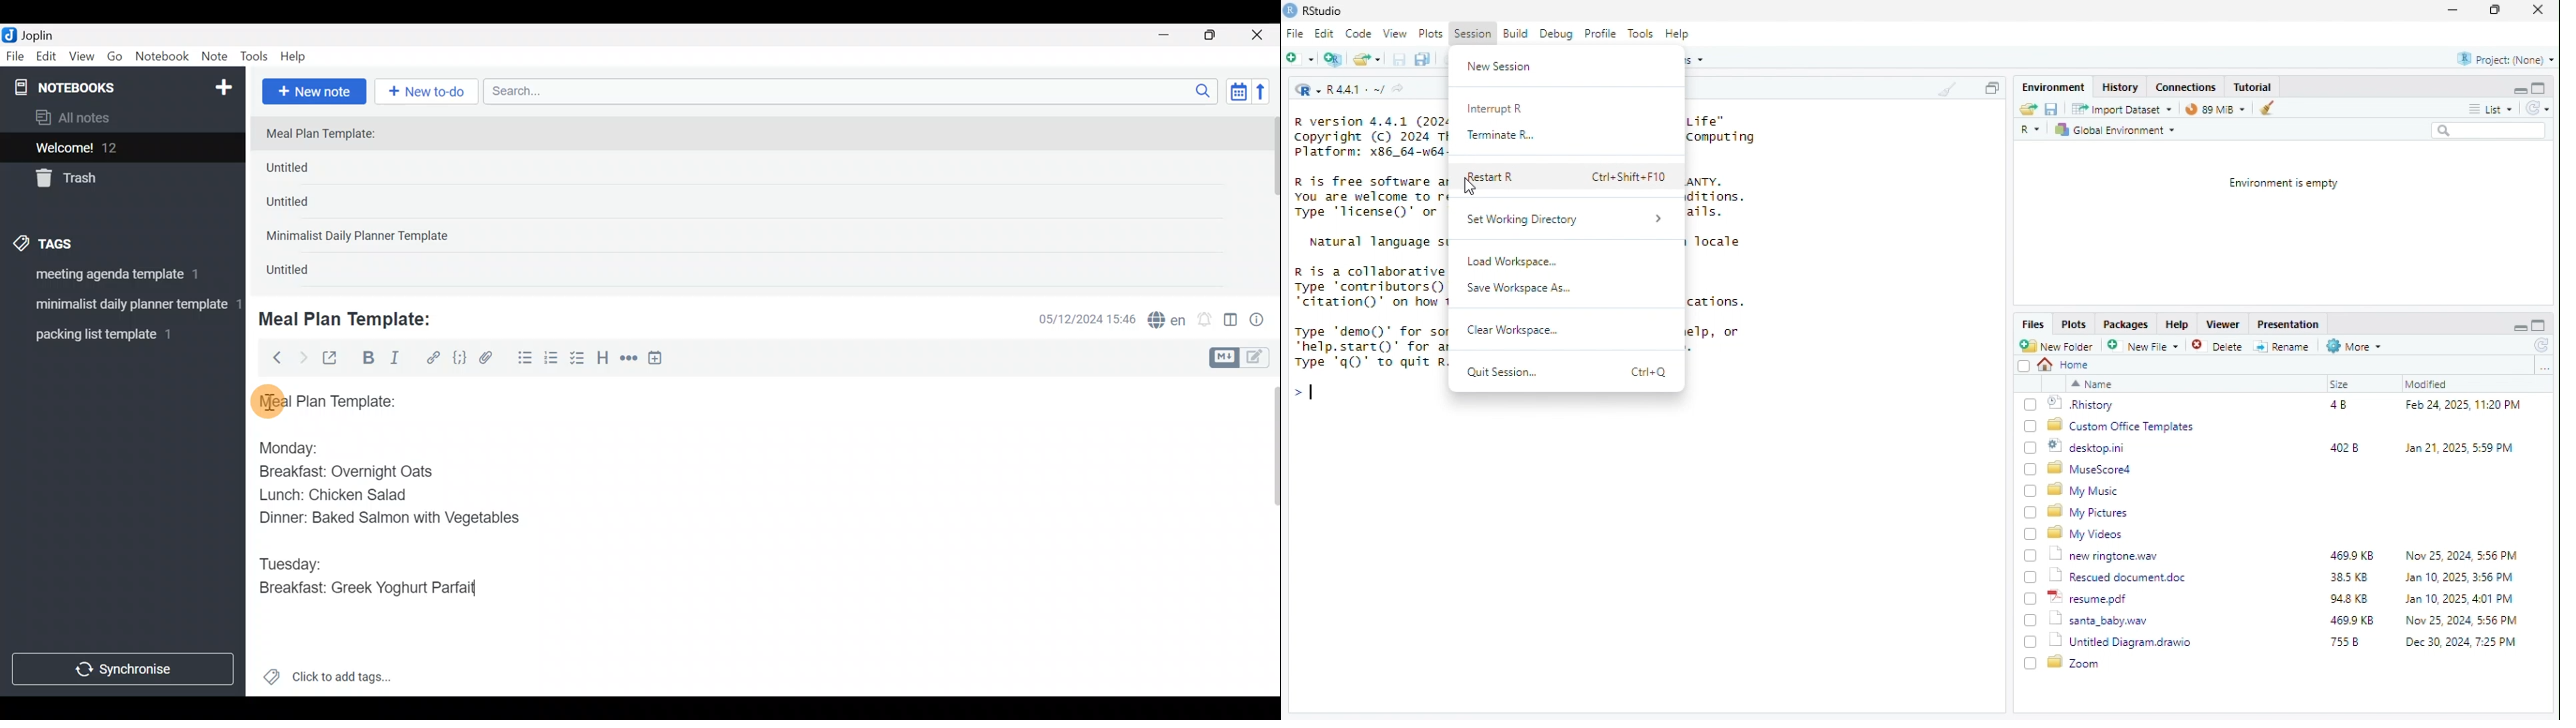  Describe the element at coordinates (433, 358) in the screenshot. I see `Hyperlink` at that location.